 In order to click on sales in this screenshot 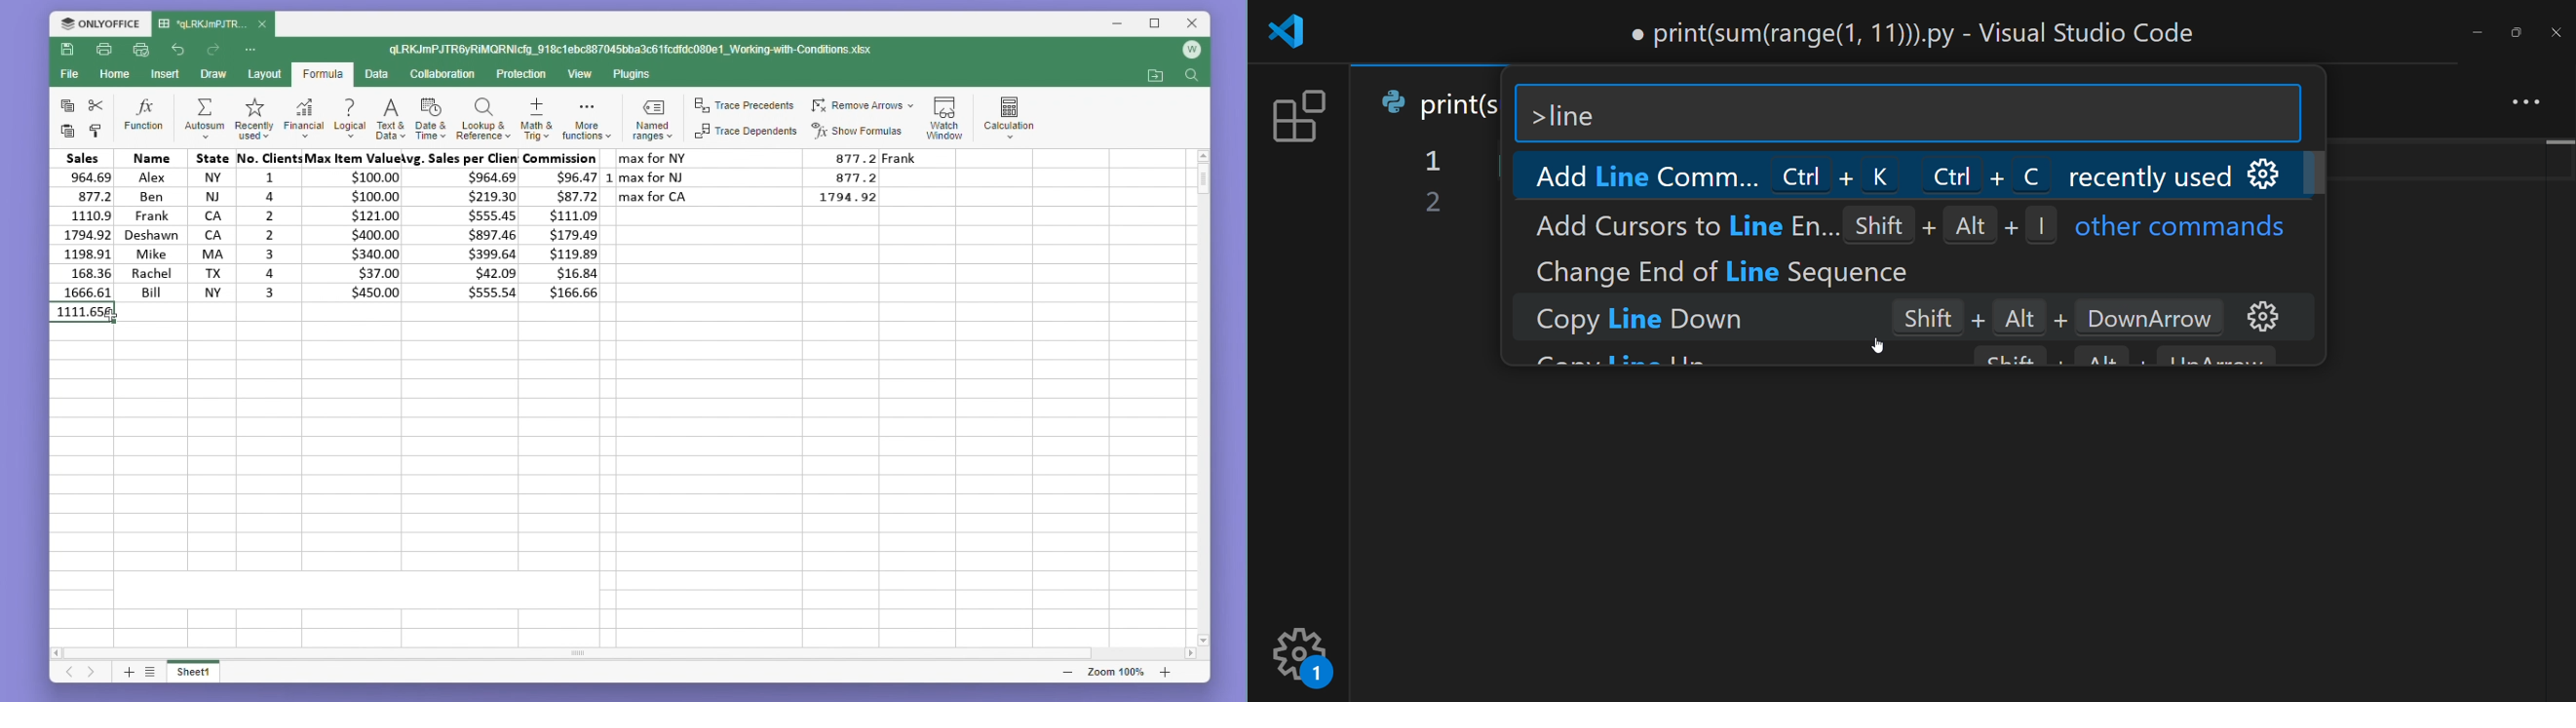, I will do `click(84, 224)`.